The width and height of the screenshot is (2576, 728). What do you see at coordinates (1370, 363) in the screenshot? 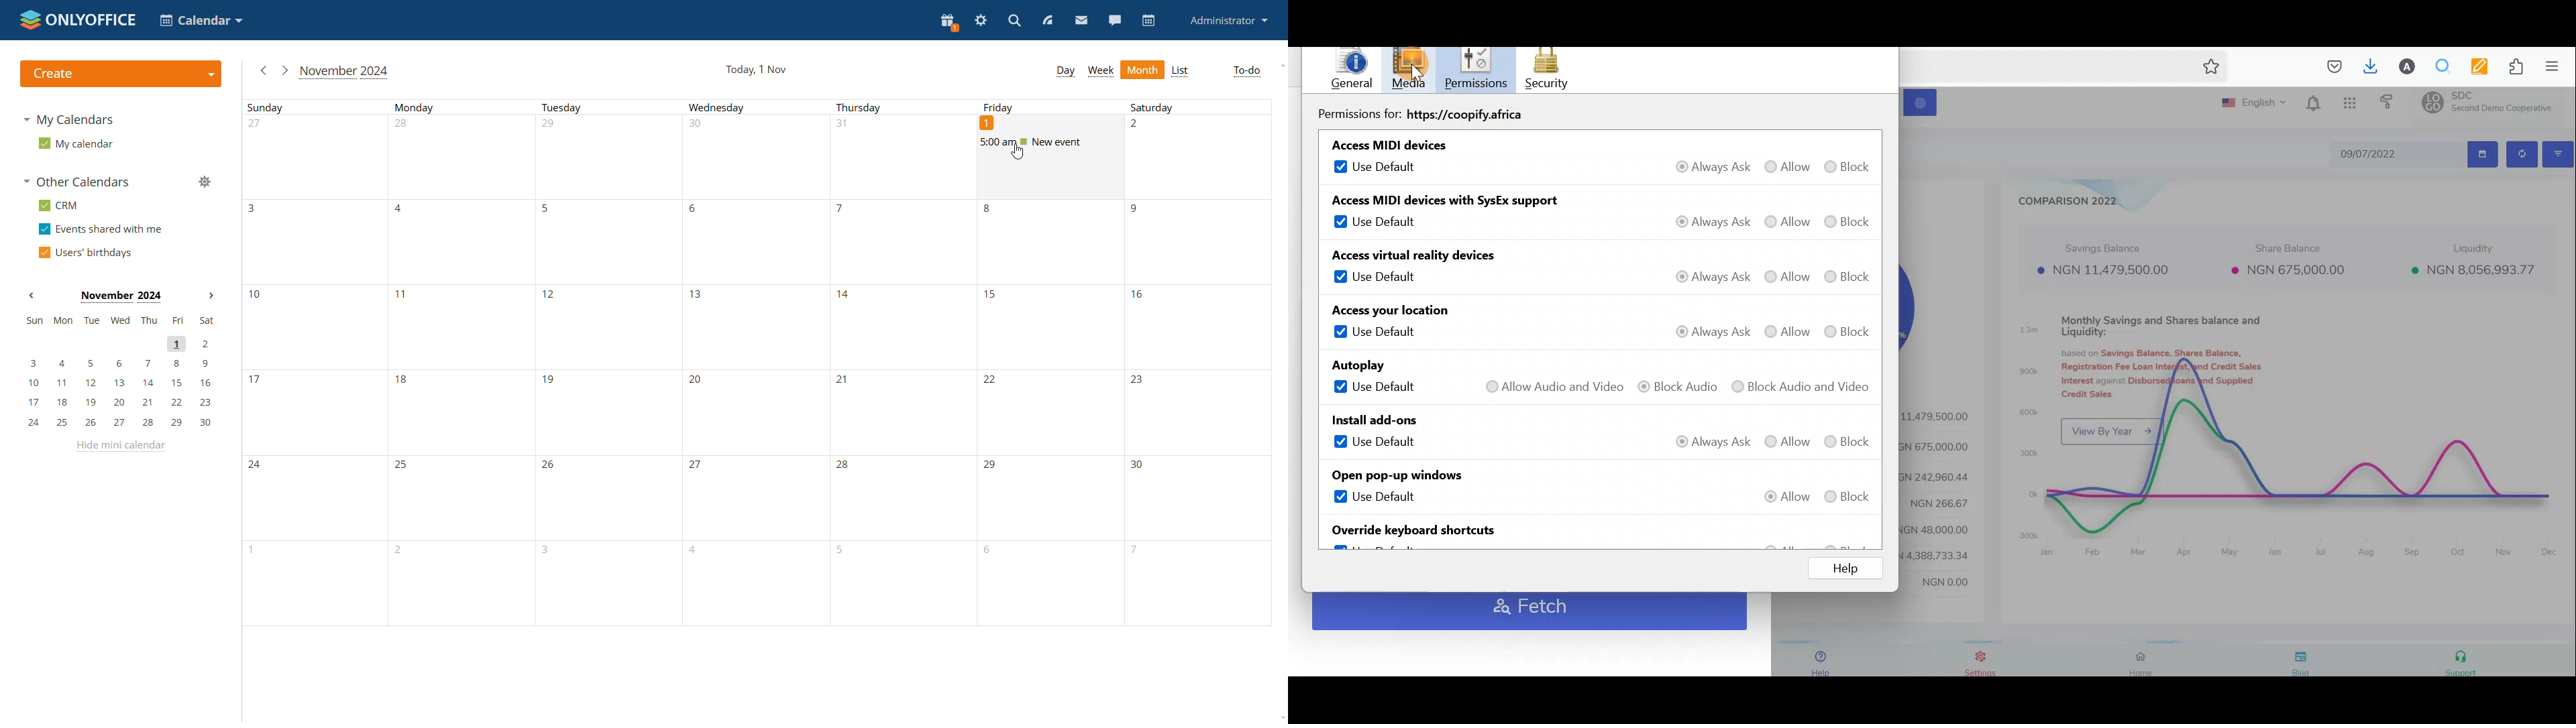
I see `Autoplay` at bounding box center [1370, 363].